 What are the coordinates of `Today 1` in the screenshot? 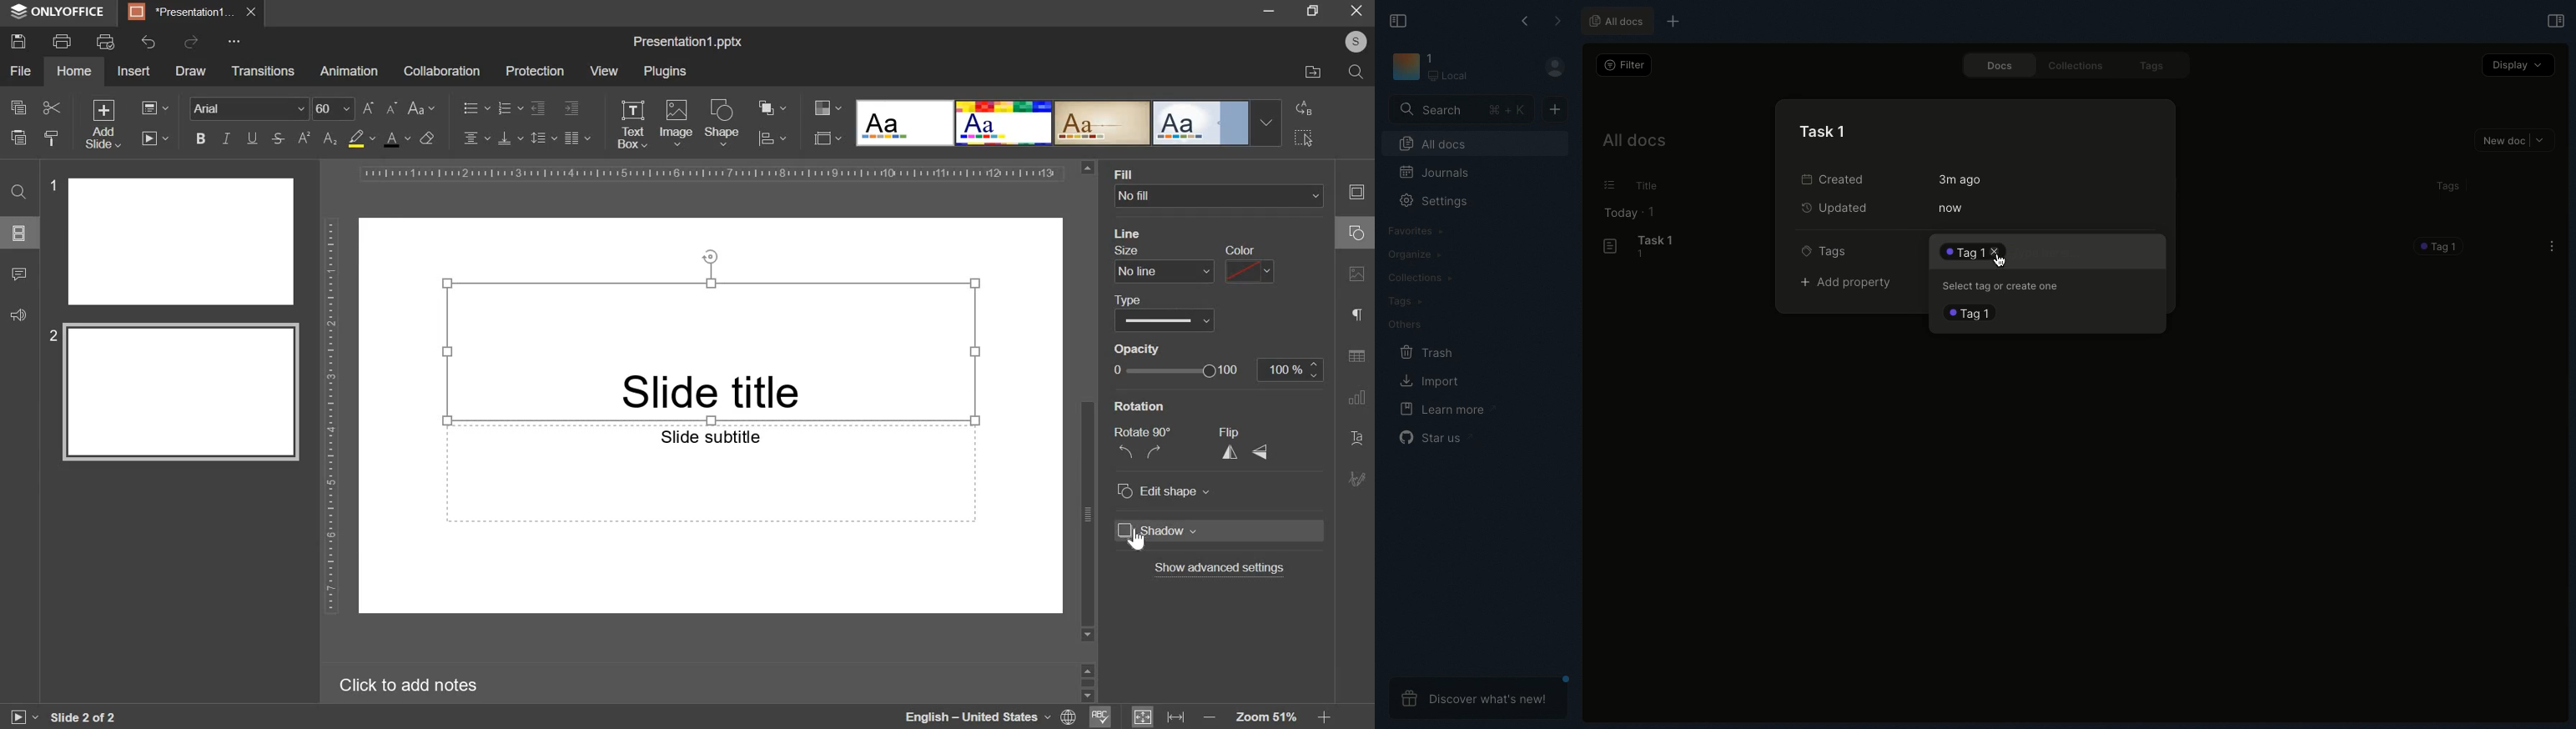 It's located at (1631, 214).